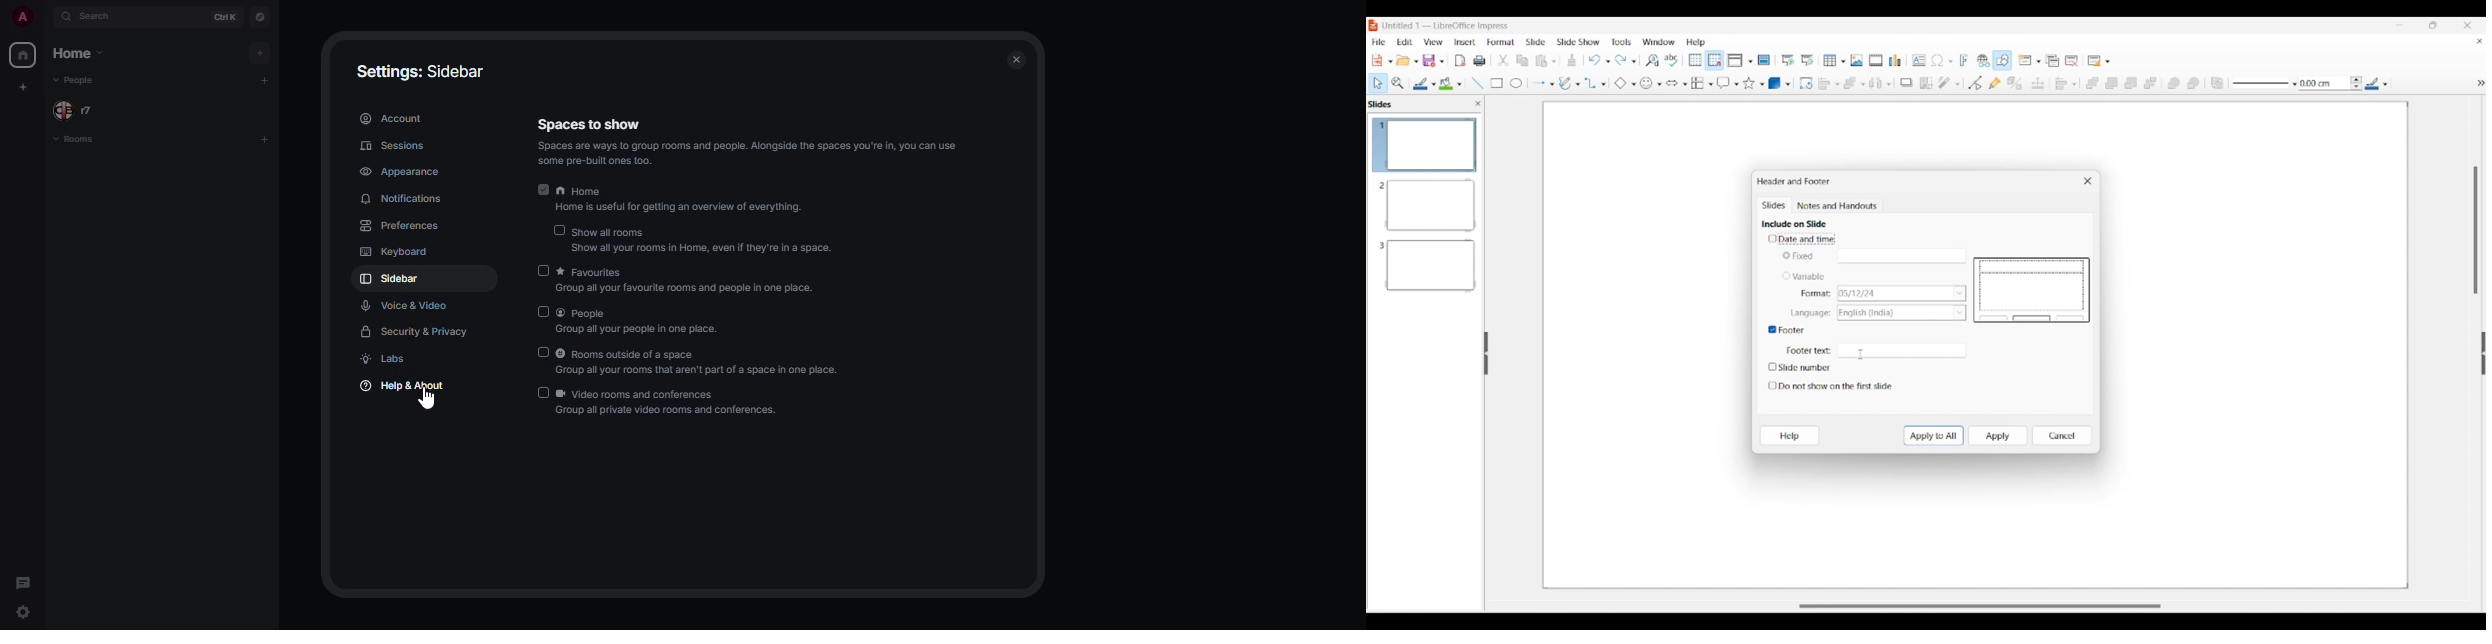 This screenshot has width=2492, height=644. What do you see at coordinates (2376, 83) in the screenshot?
I see `Line color options` at bounding box center [2376, 83].